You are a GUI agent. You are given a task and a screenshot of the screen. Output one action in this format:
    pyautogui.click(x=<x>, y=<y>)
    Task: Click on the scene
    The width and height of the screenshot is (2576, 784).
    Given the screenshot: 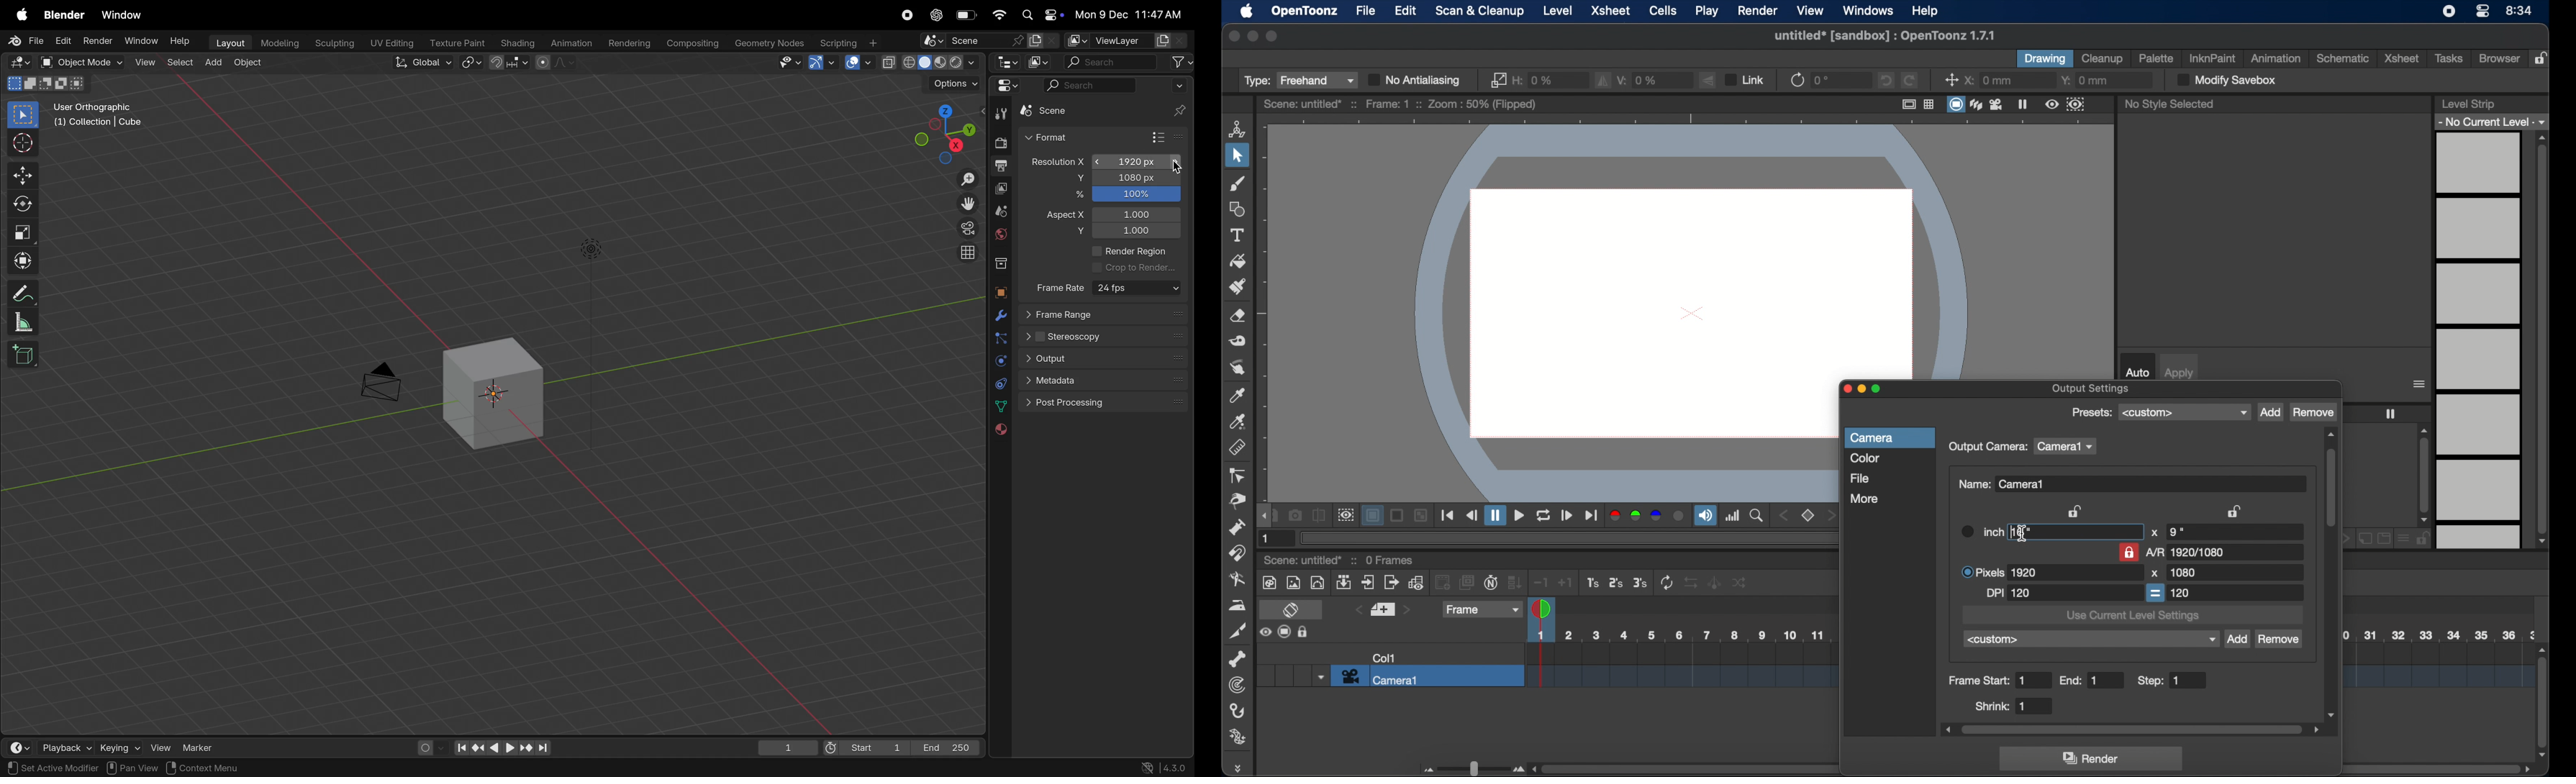 What is the action you would take?
    pyautogui.click(x=1002, y=211)
    